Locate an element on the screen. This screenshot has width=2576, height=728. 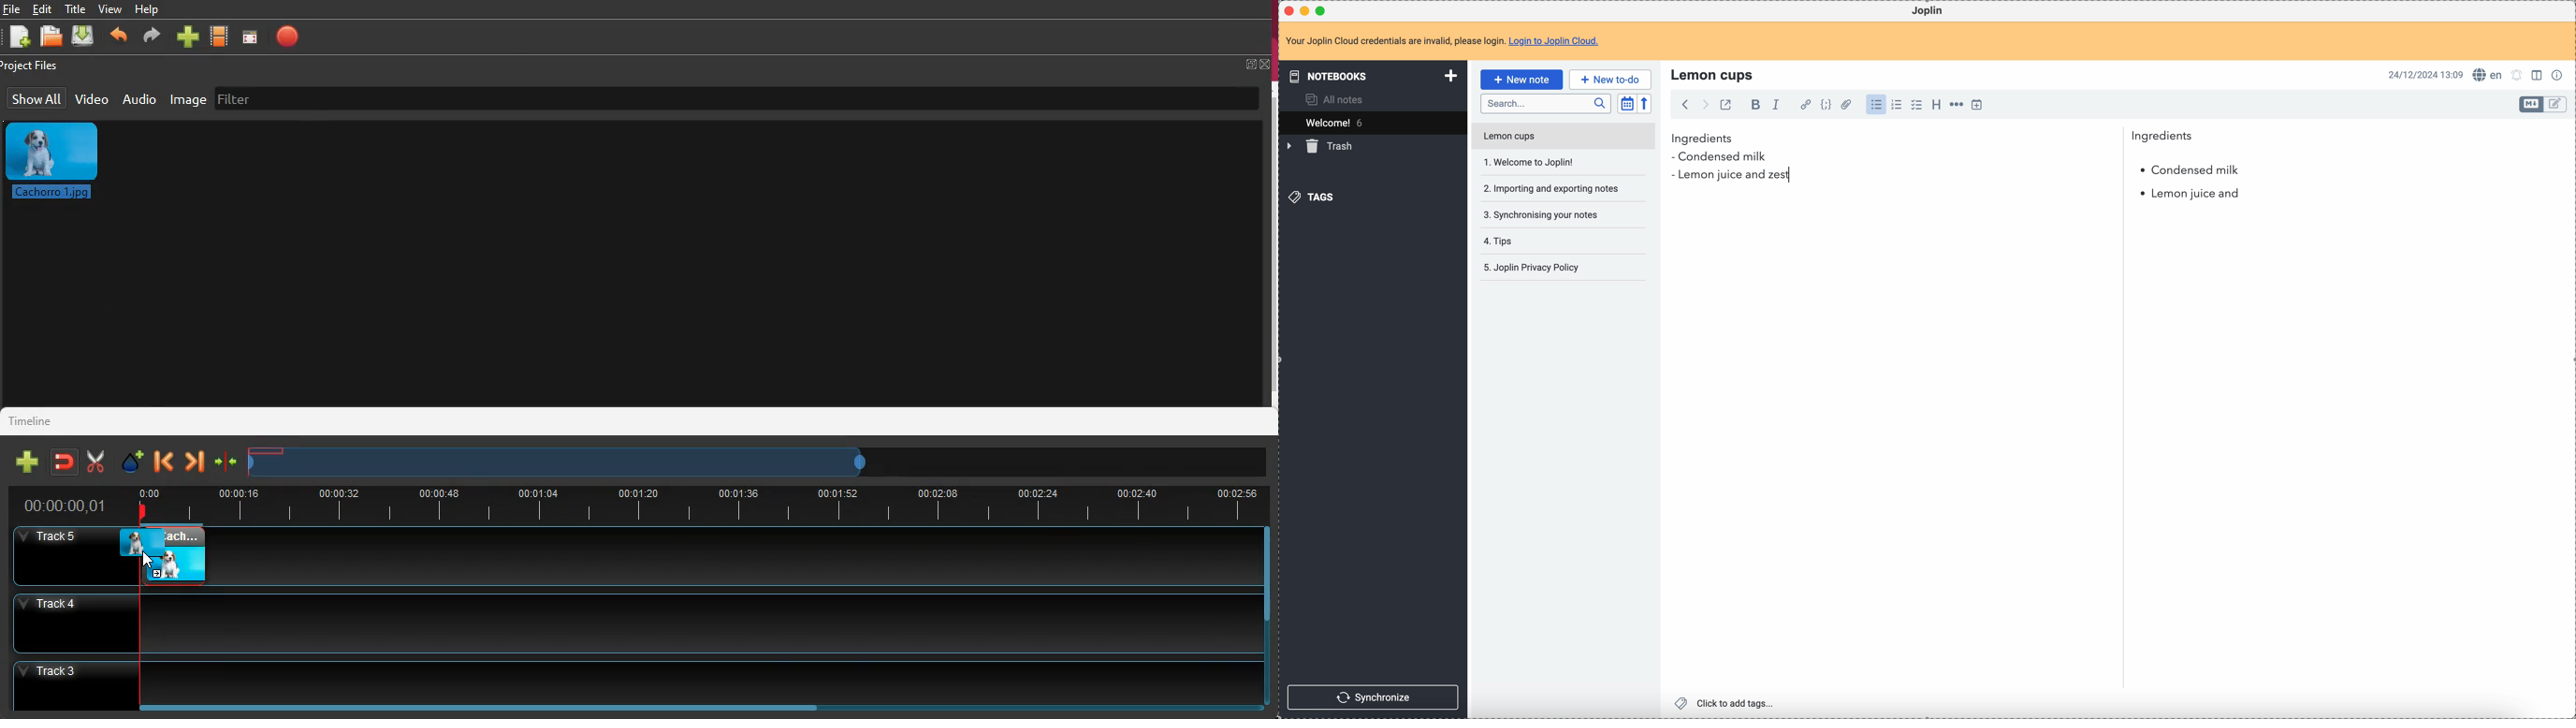
horizontal rule is located at coordinates (1955, 106).